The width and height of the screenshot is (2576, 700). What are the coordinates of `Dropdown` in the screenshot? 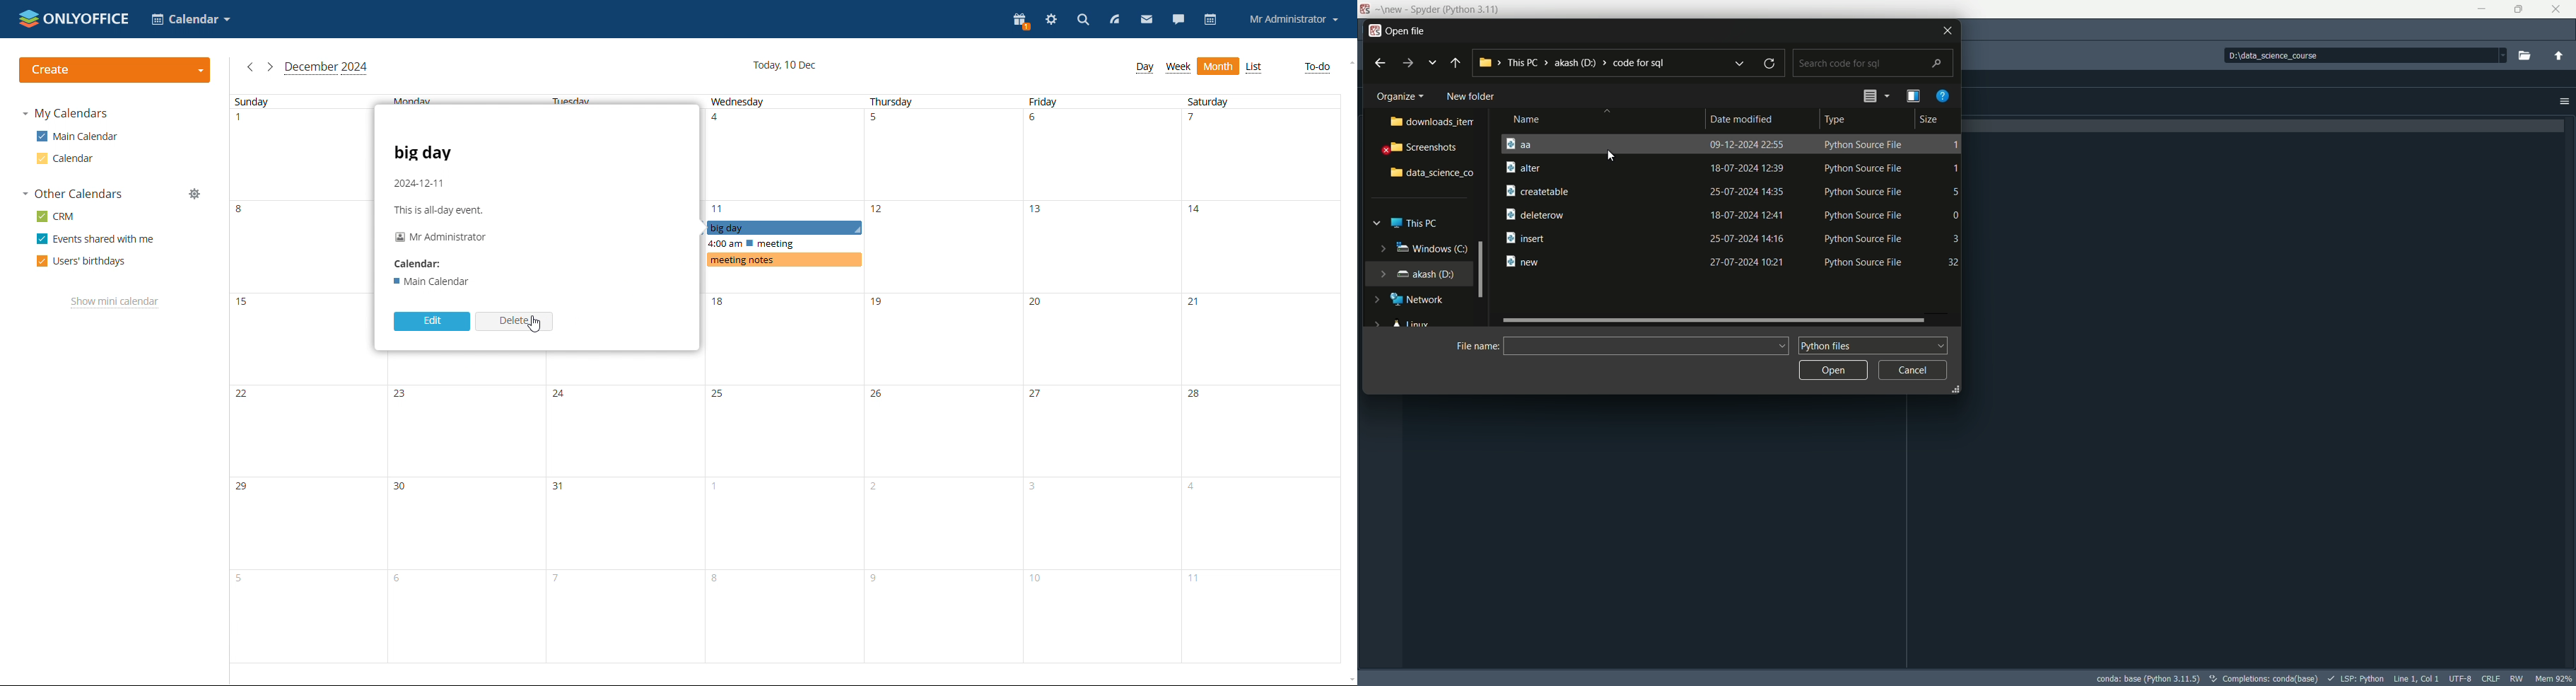 It's located at (1432, 62).